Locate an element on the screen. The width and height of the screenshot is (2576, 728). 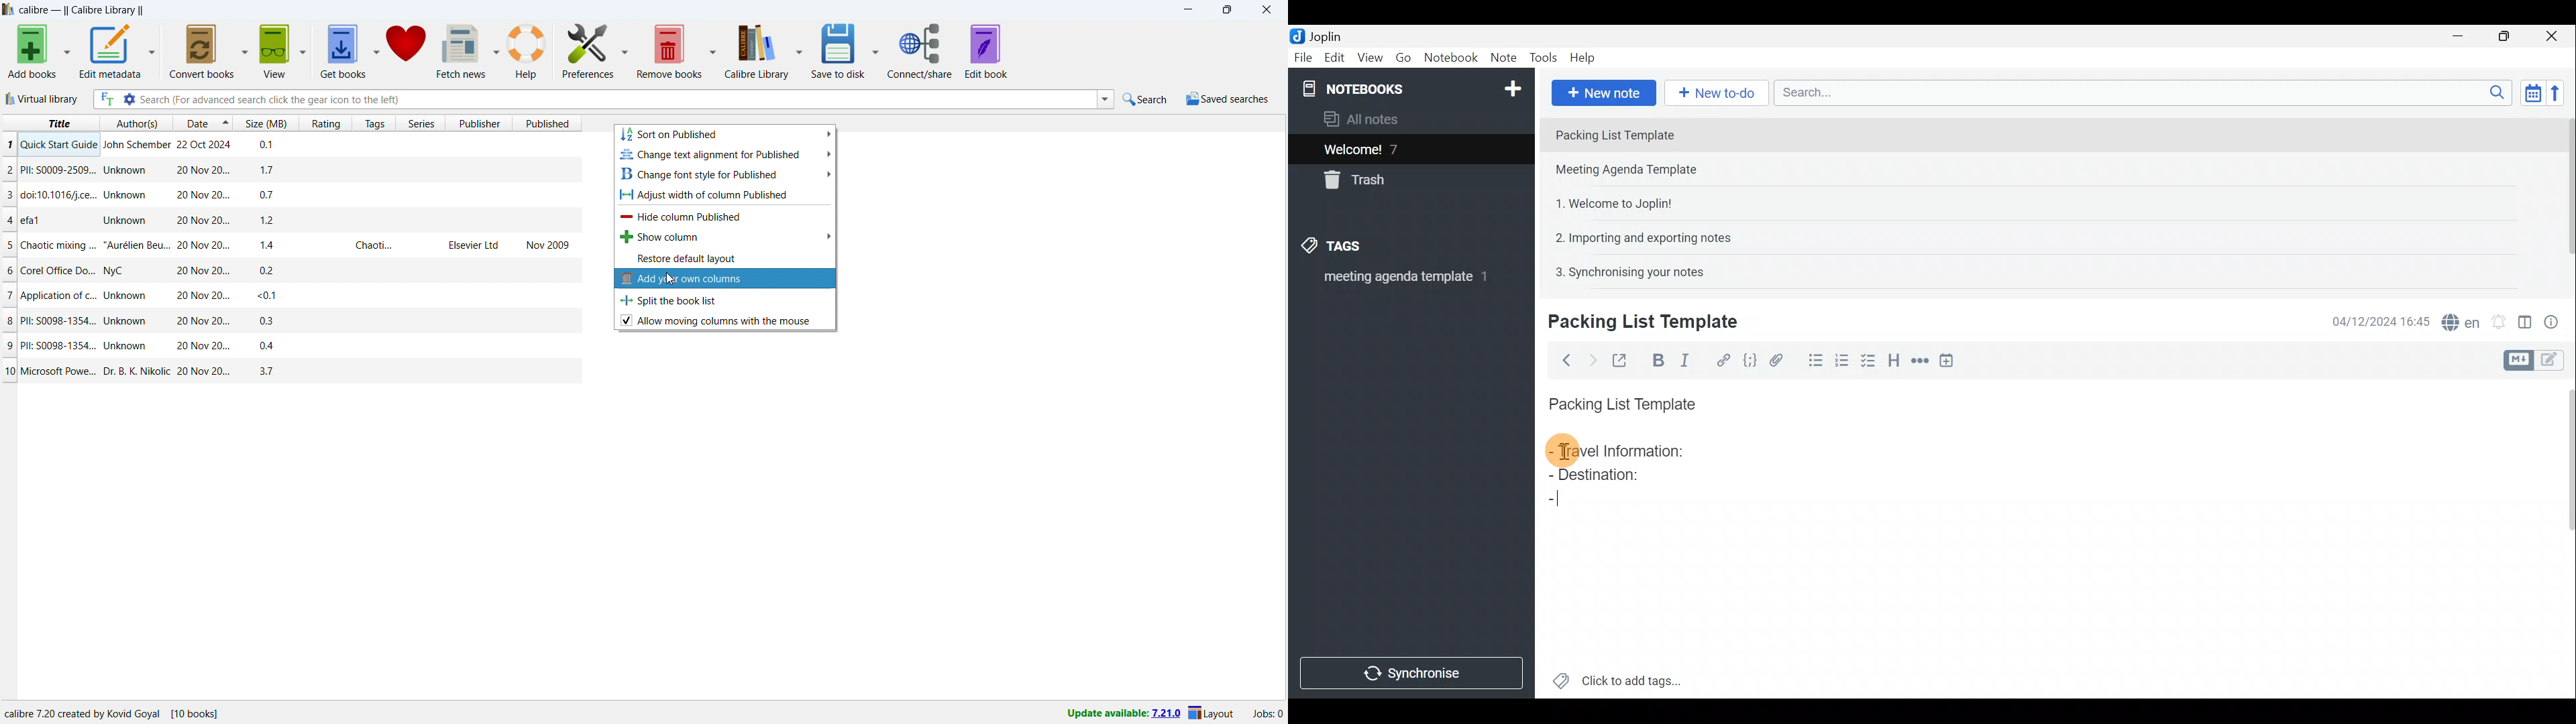
advanced search is located at coordinates (129, 99).